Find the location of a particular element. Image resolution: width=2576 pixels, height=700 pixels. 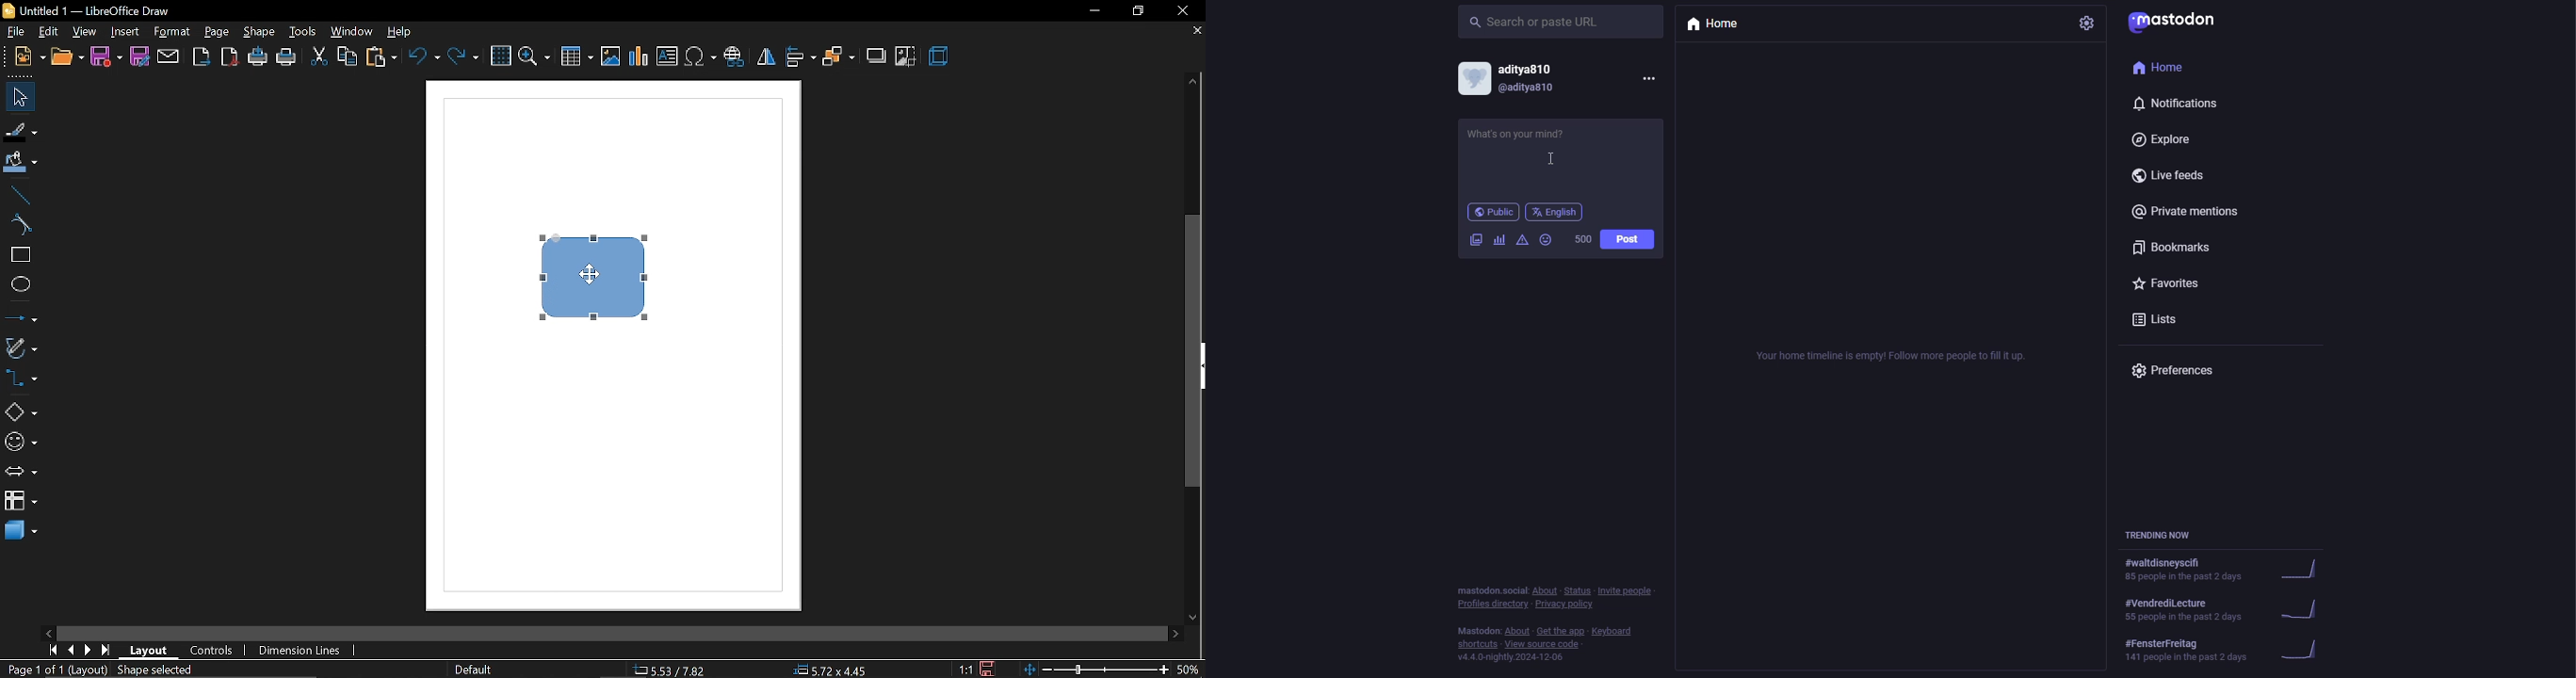

open is located at coordinates (68, 57).